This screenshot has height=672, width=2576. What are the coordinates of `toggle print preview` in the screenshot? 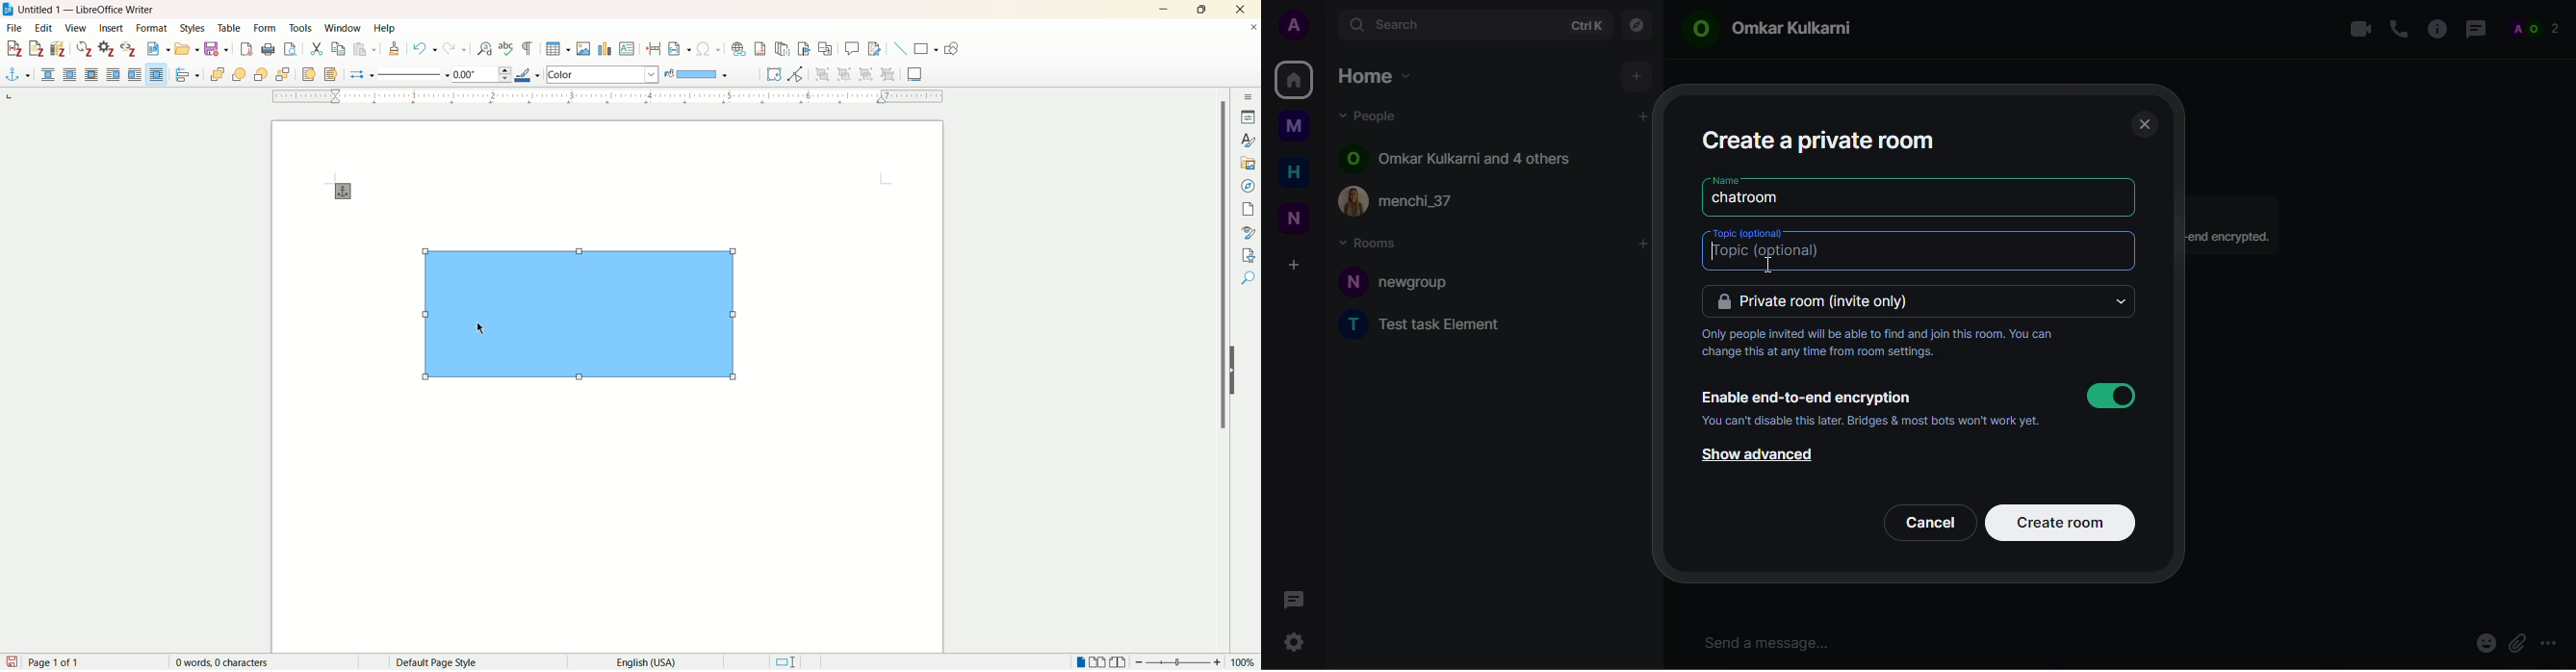 It's located at (290, 49).